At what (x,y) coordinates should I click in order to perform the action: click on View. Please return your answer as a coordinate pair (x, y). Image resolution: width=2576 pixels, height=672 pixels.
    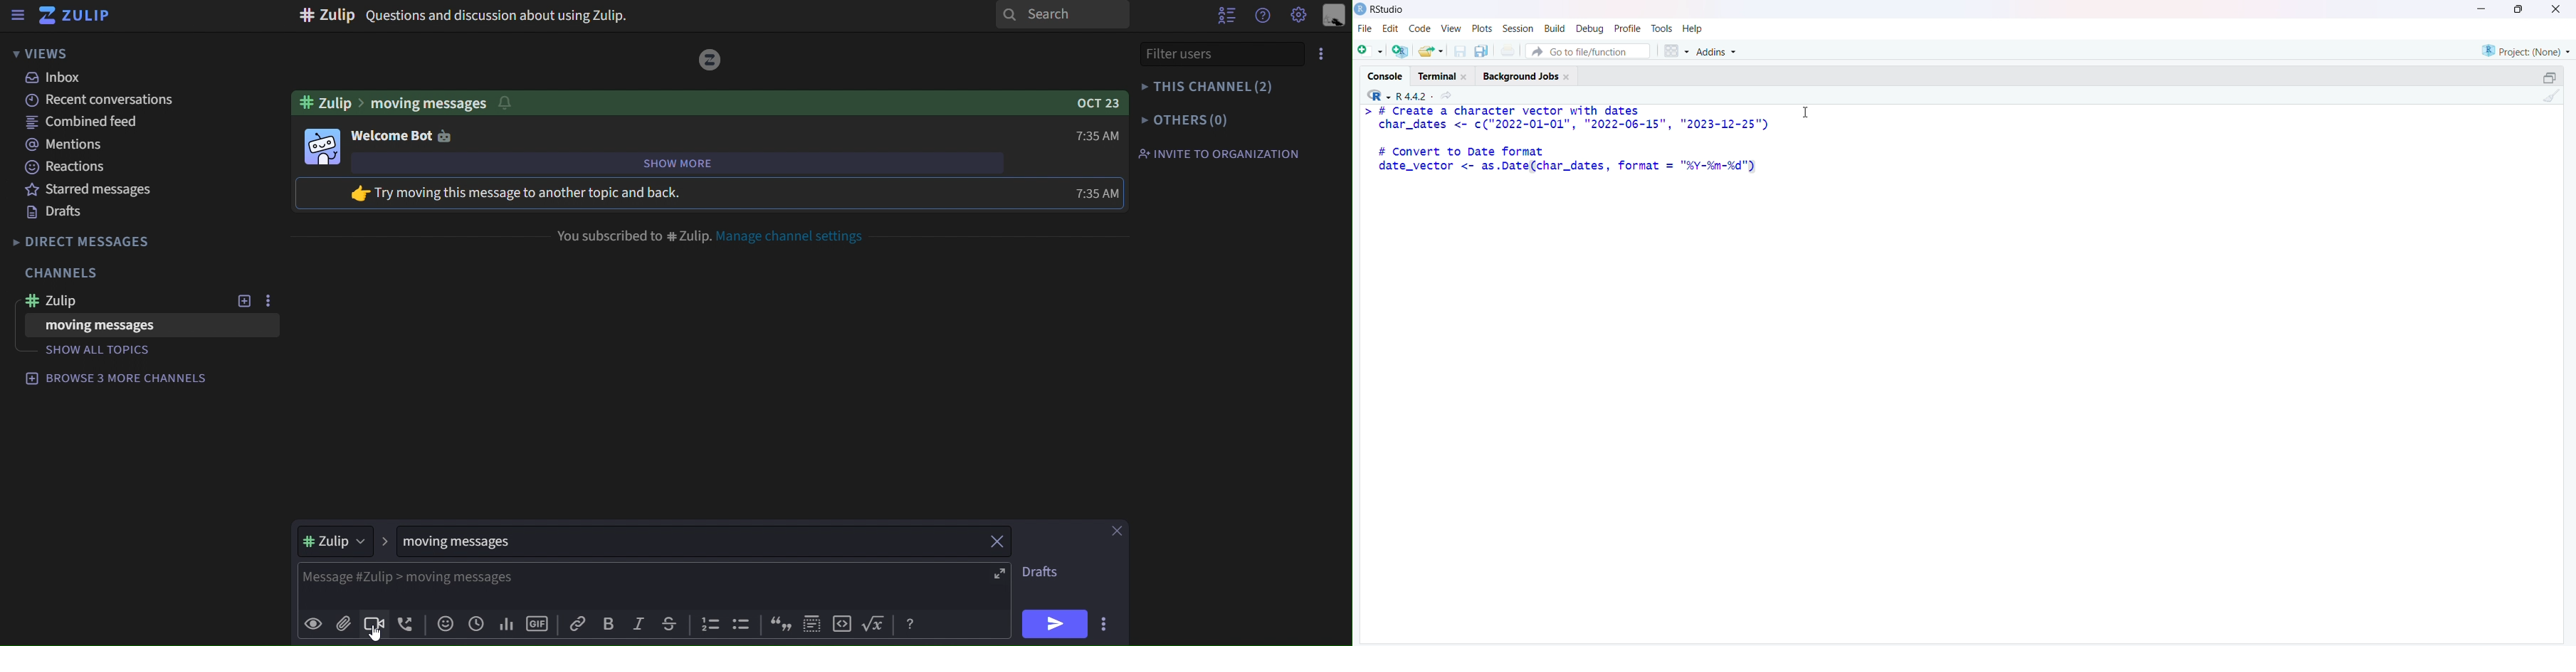
    Looking at the image, I should click on (1451, 30).